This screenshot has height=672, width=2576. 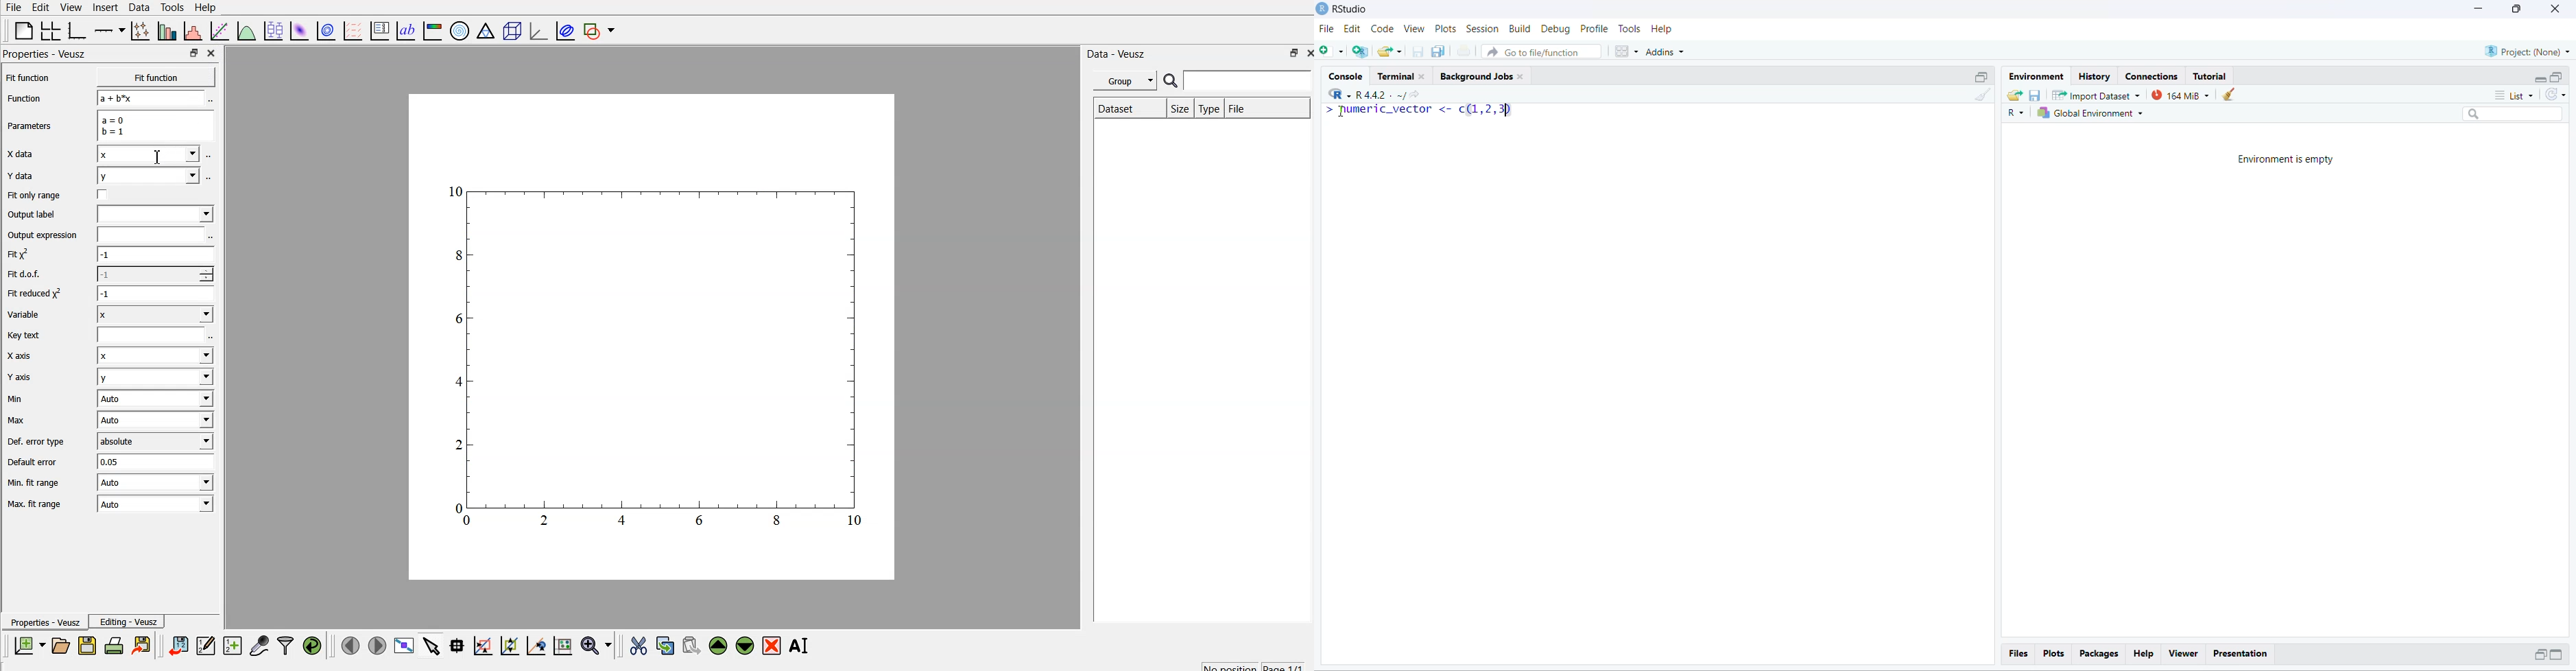 What do you see at coordinates (1485, 75) in the screenshot?
I see `Background Jobs` at bounding box center [1485, 75].